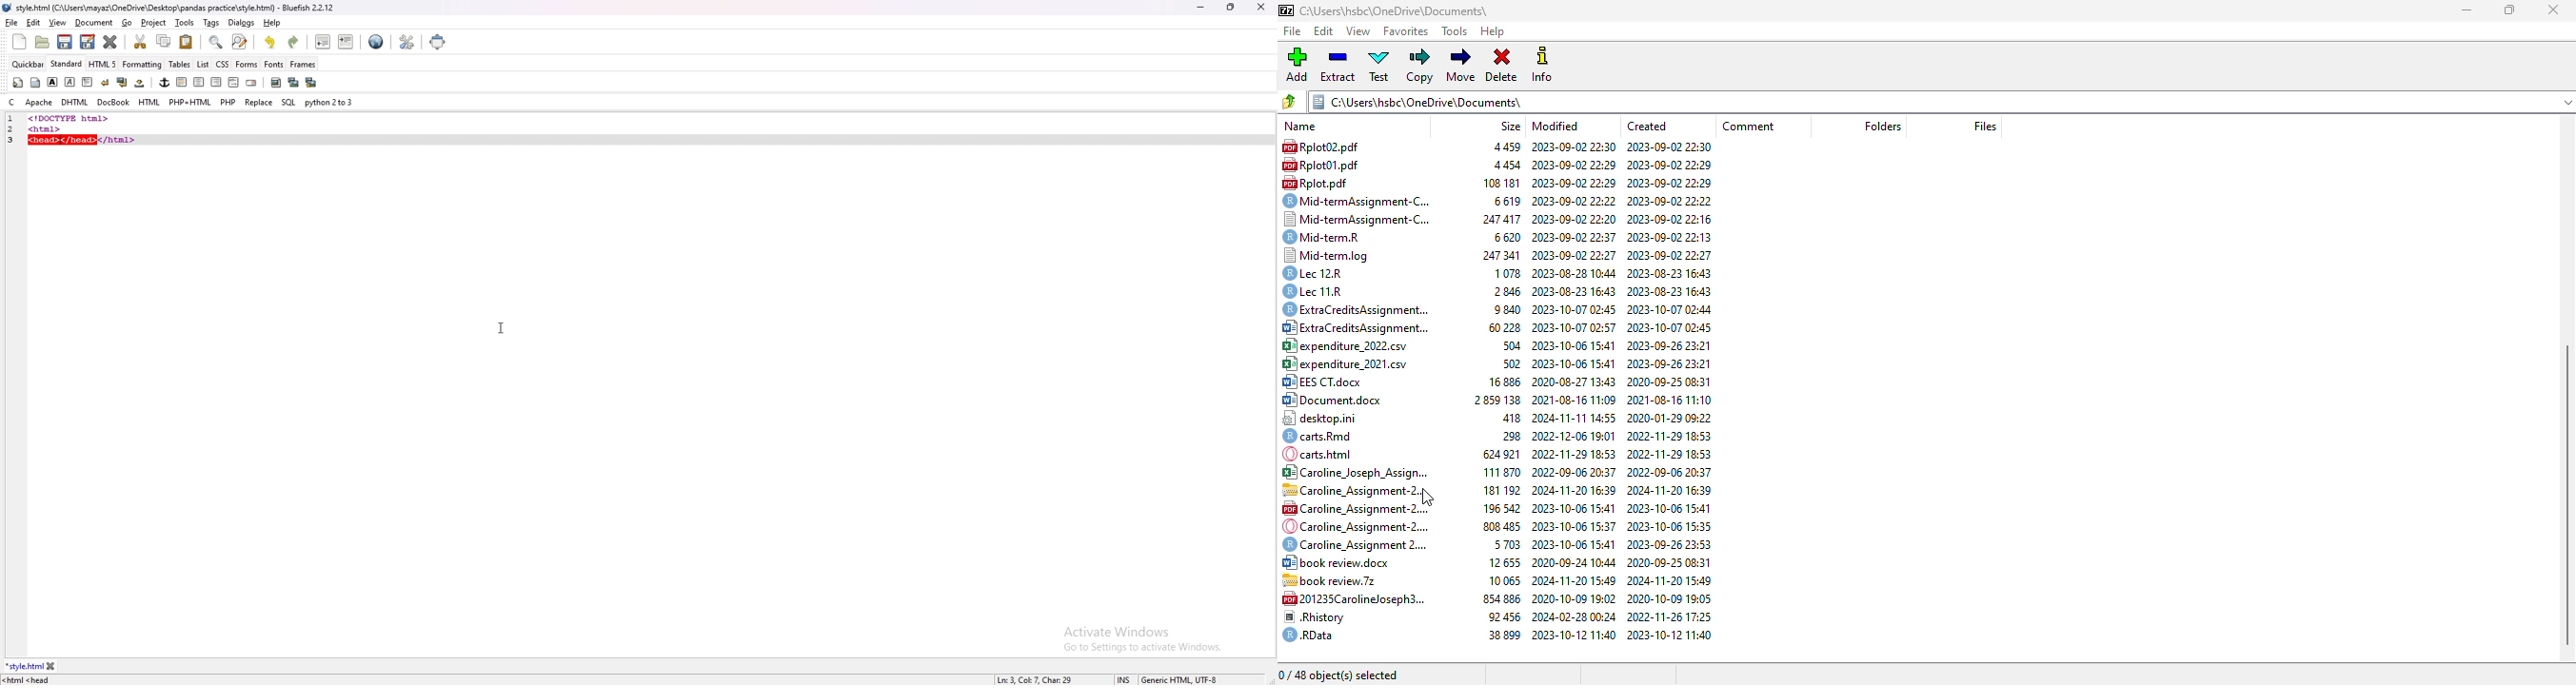 The width and height of the screenshot is (2576, 700). I want to click on non breaking space, so click(140, 82).